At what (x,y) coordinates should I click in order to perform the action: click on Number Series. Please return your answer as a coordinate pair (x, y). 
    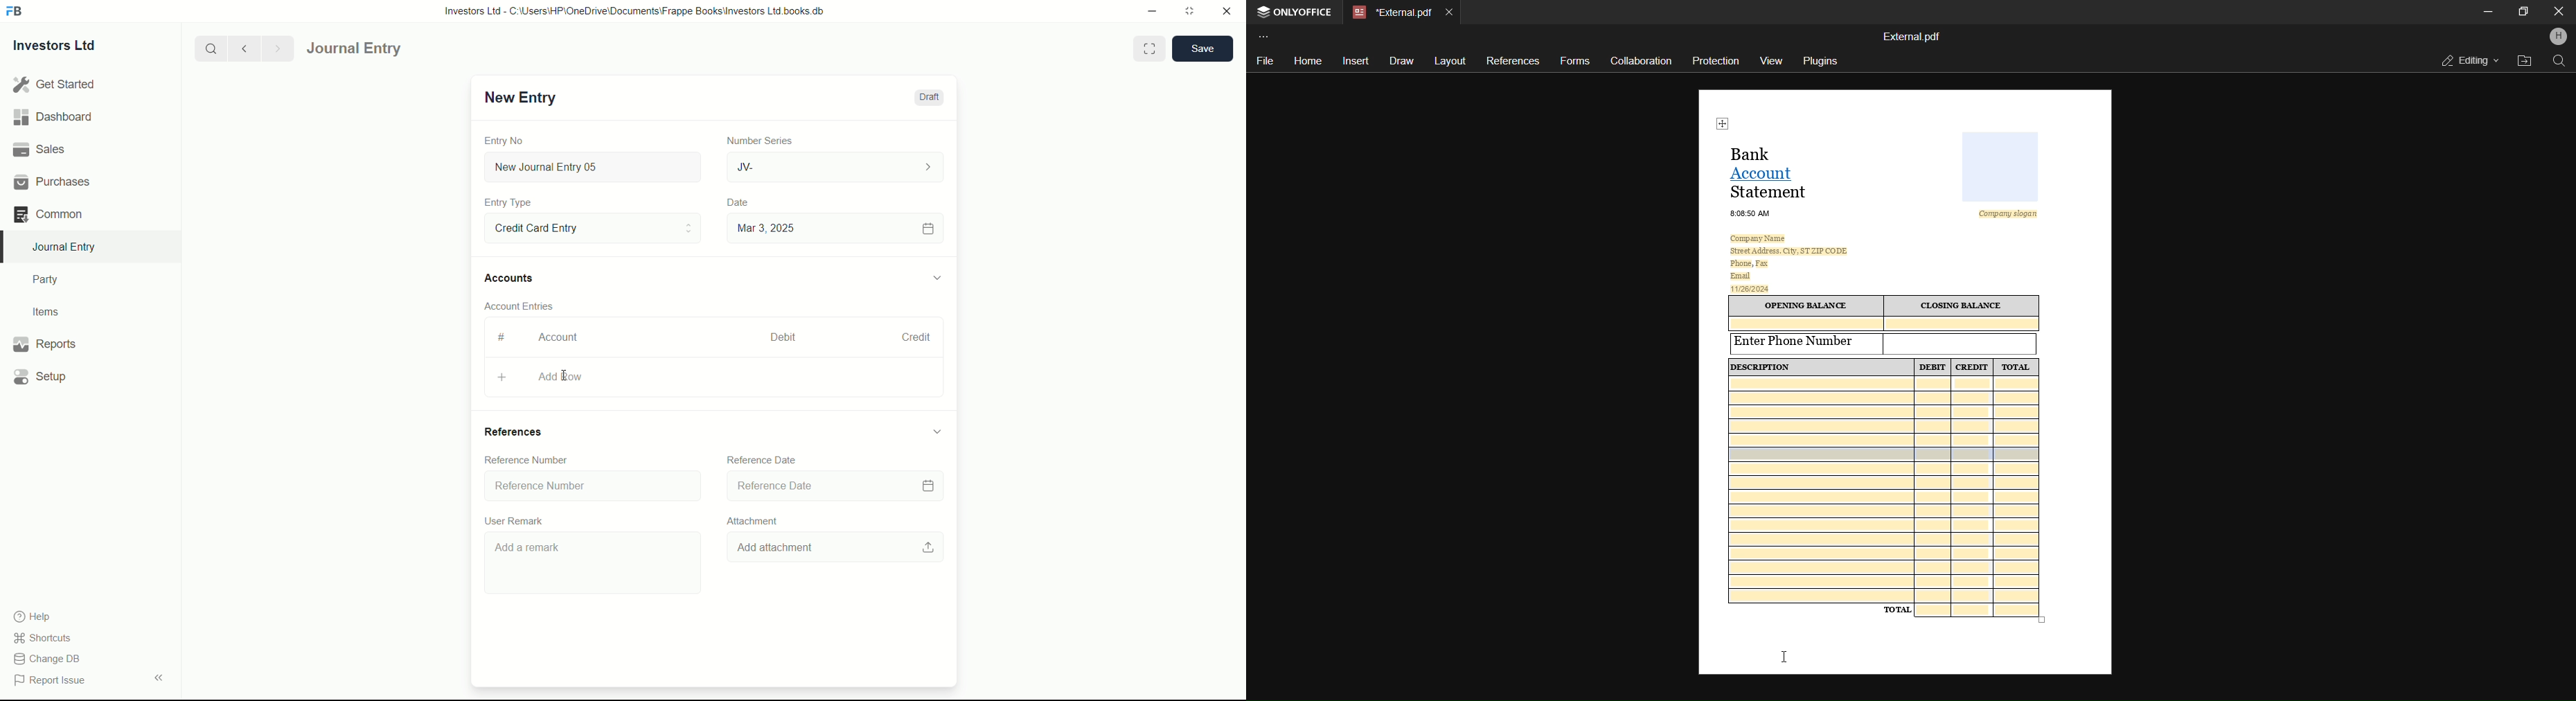
    Looking at the image, I should click on (754, 140).